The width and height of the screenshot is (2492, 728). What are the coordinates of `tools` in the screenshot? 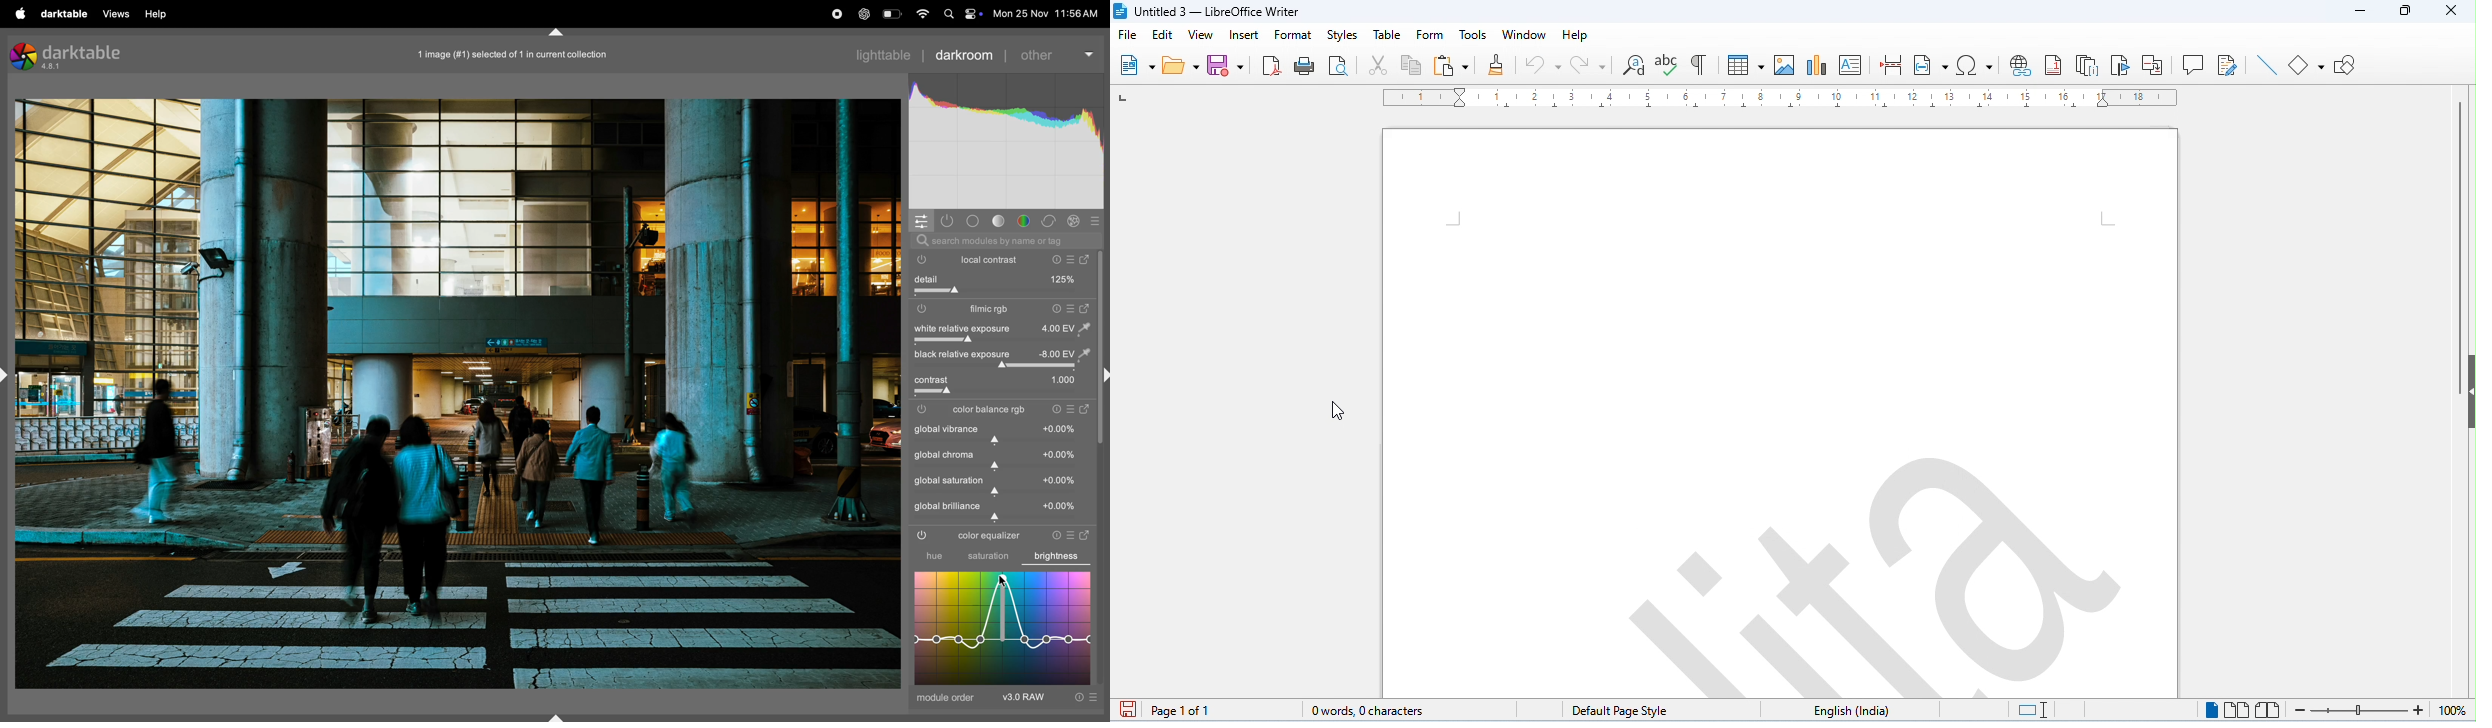 It's located at (1475, 36).